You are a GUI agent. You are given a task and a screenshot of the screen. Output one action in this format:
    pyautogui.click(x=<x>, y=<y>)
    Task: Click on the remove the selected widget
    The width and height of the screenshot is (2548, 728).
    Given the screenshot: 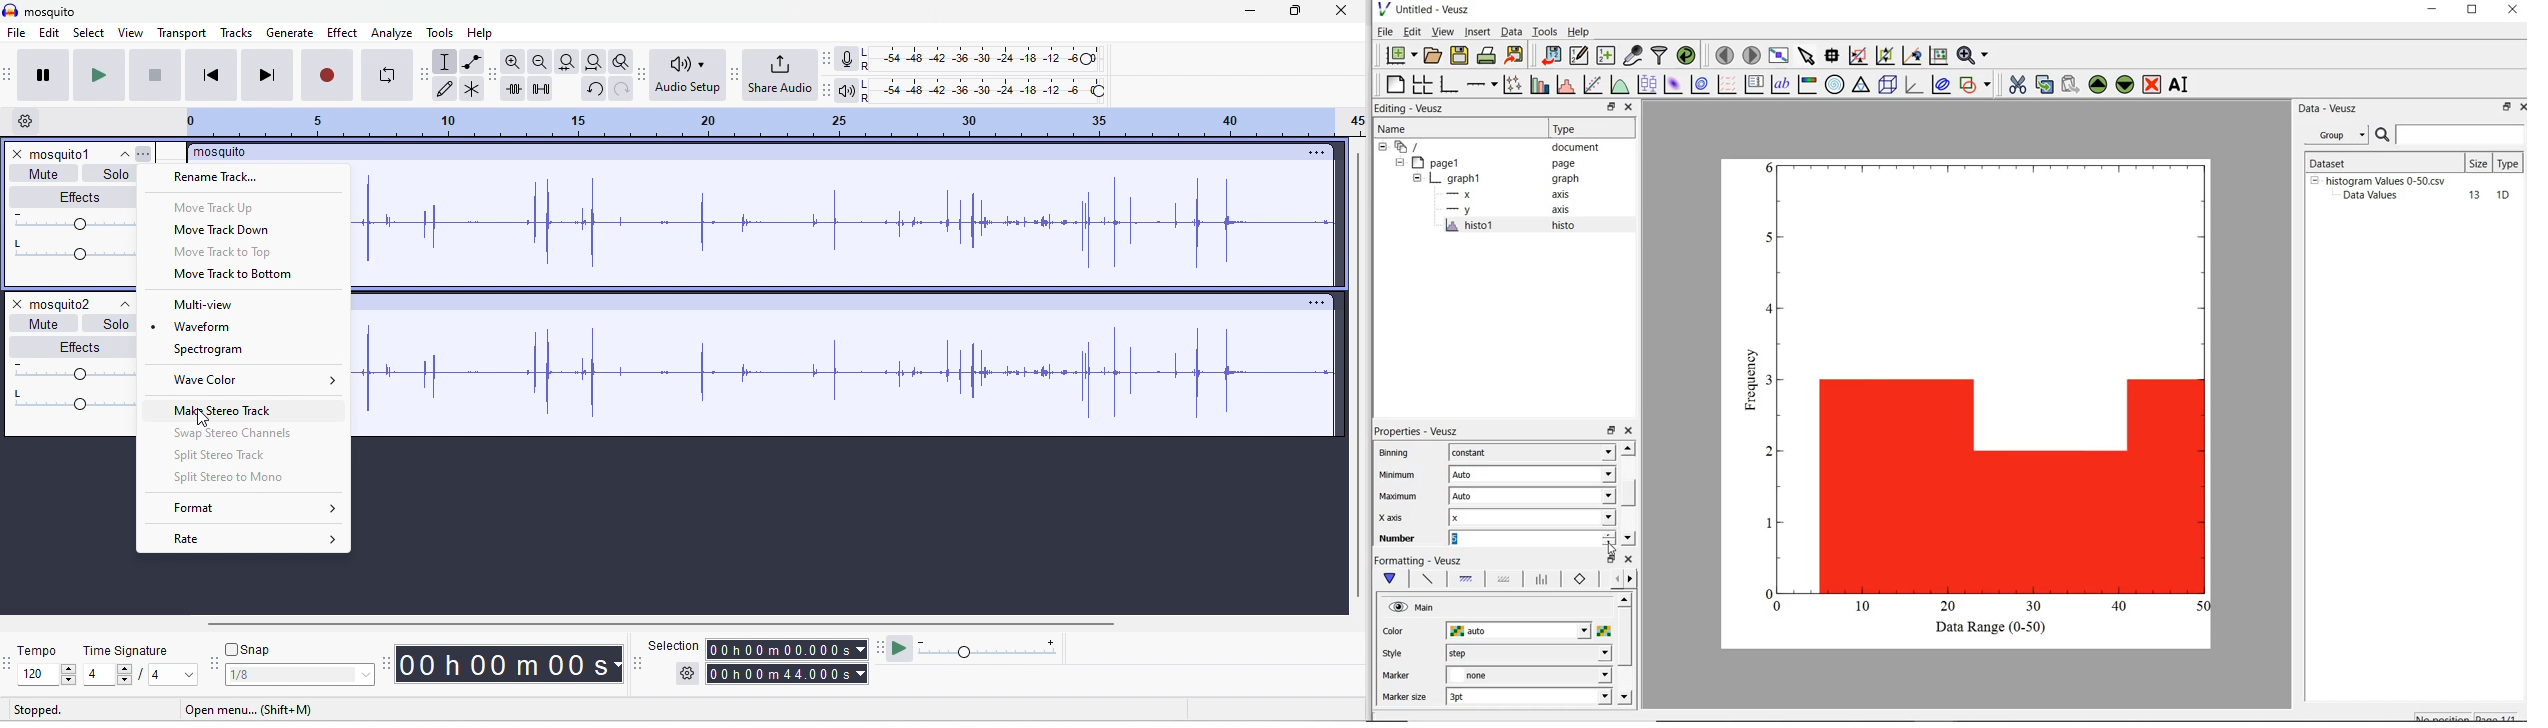 What is the action you would take?
    pyautogui.click(x=2152, y=86)
    